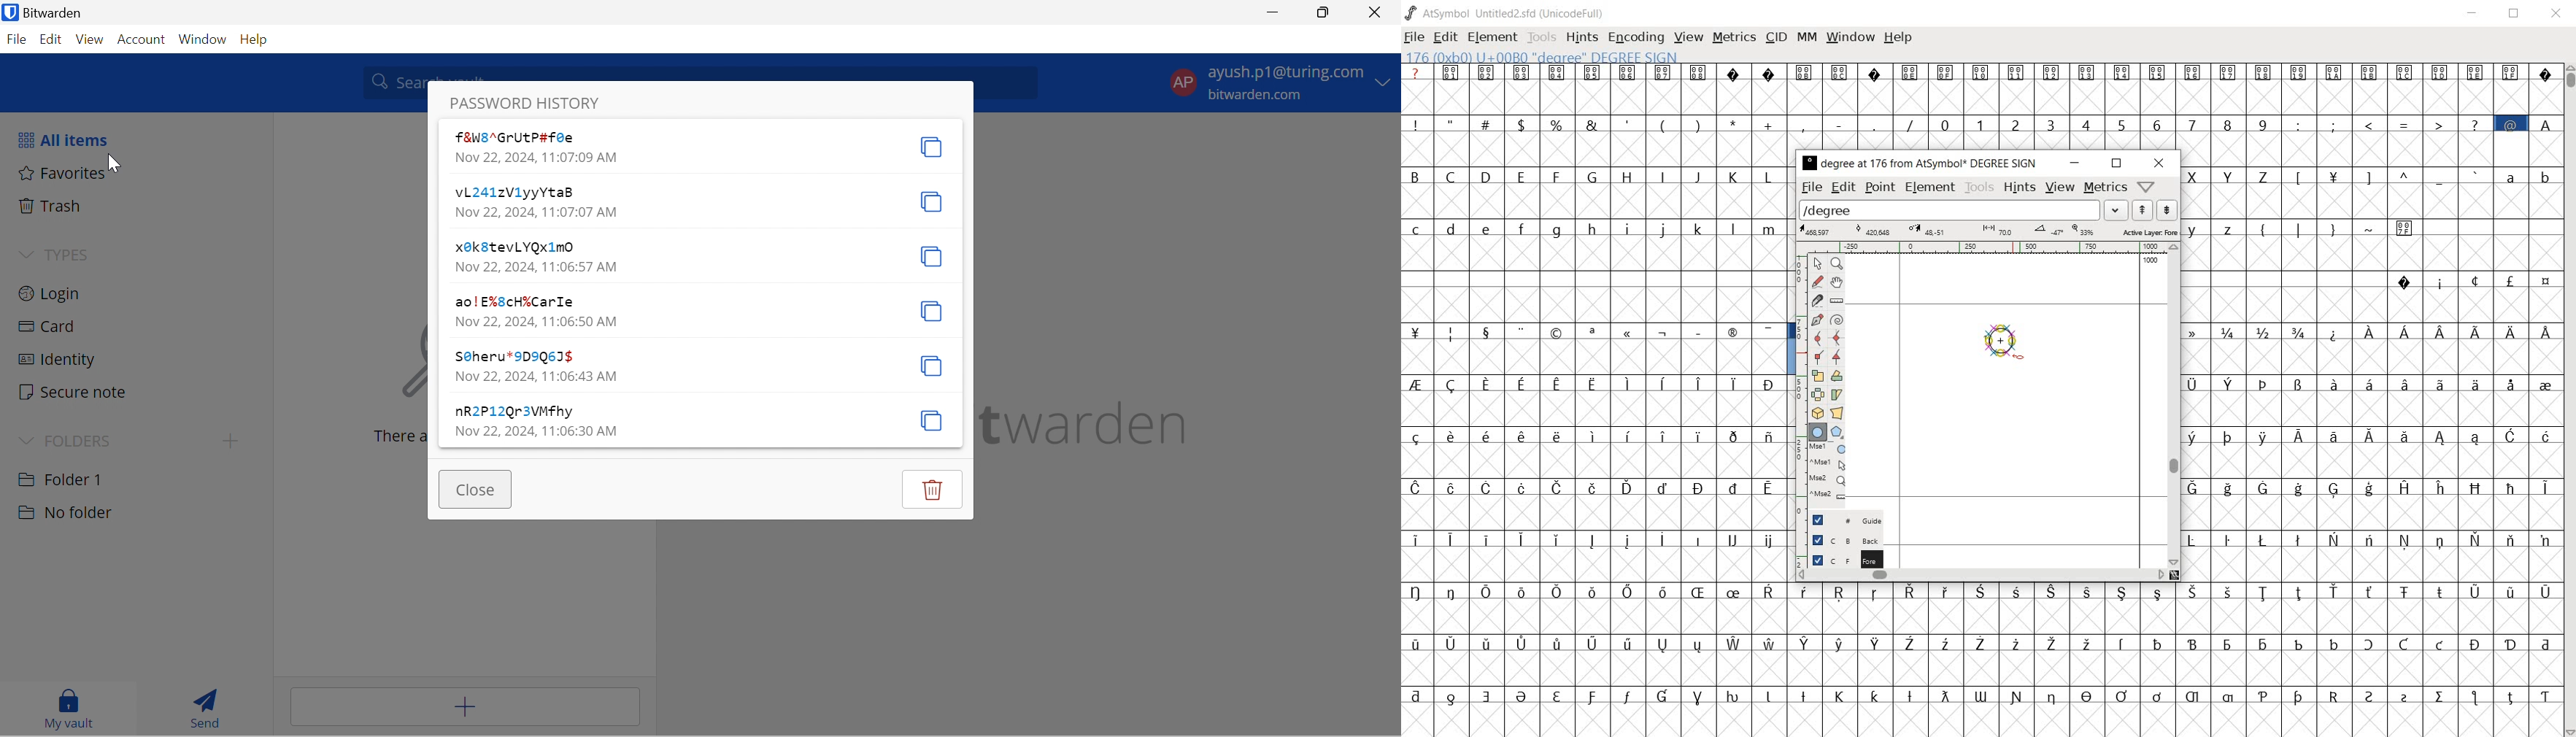 The height and width of the screenshot is (756, 2576). What do you see at coordinates (1838, 337) in the screenshot?
I see `add a curve point always either horizontal or vertical` at bounding box center [1838, 337].